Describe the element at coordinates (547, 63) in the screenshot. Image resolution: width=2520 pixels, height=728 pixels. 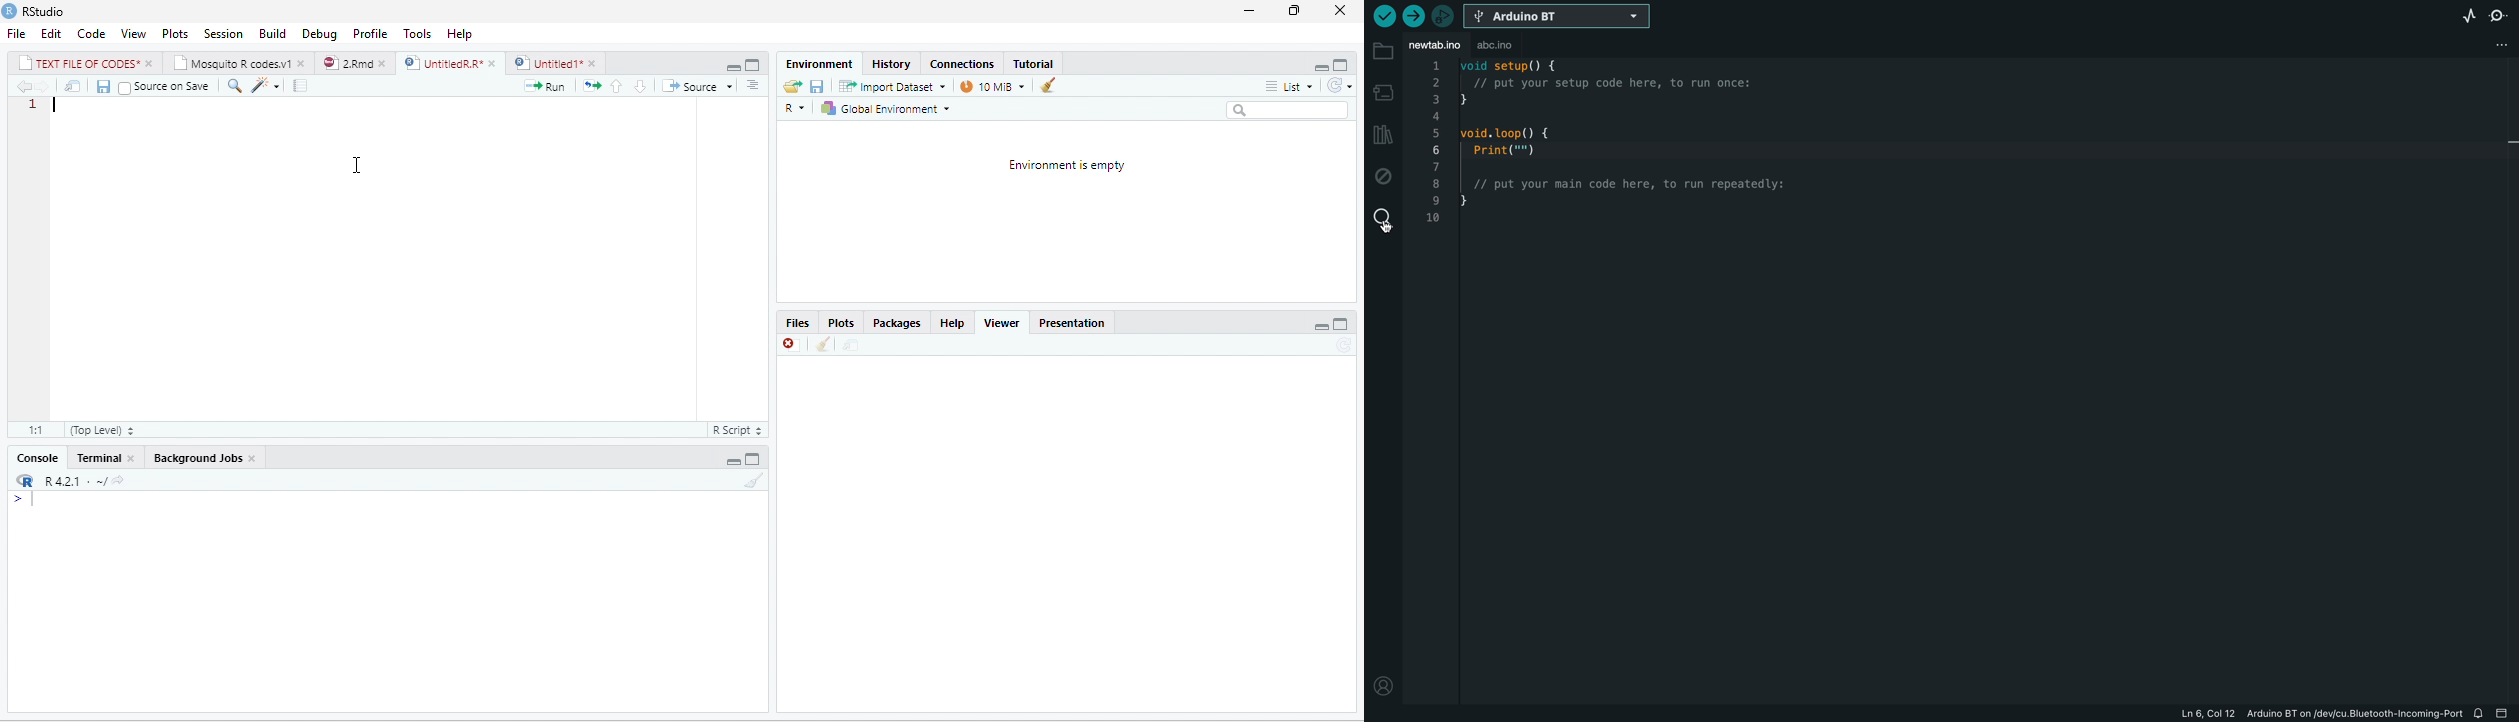
I see `) | Untitled 1*` at that location.